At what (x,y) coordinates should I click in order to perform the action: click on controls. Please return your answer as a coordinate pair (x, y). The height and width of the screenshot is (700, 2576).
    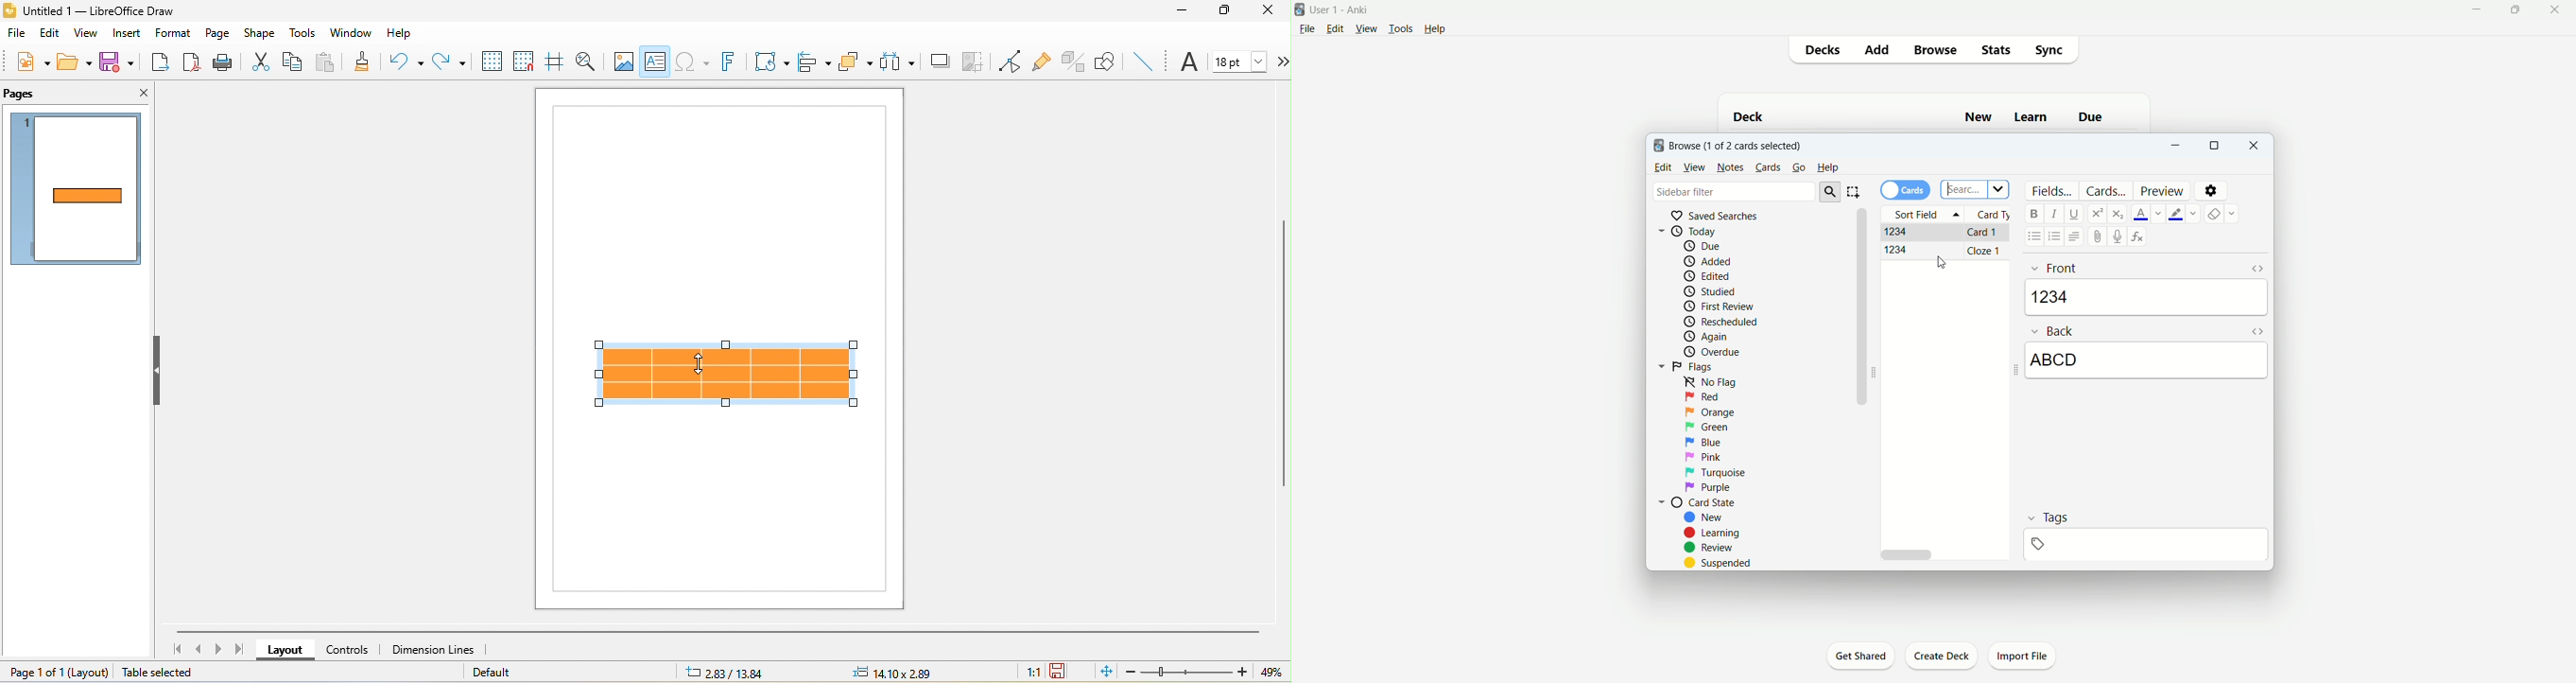
    Looking at the image, I should click on (351, 648).